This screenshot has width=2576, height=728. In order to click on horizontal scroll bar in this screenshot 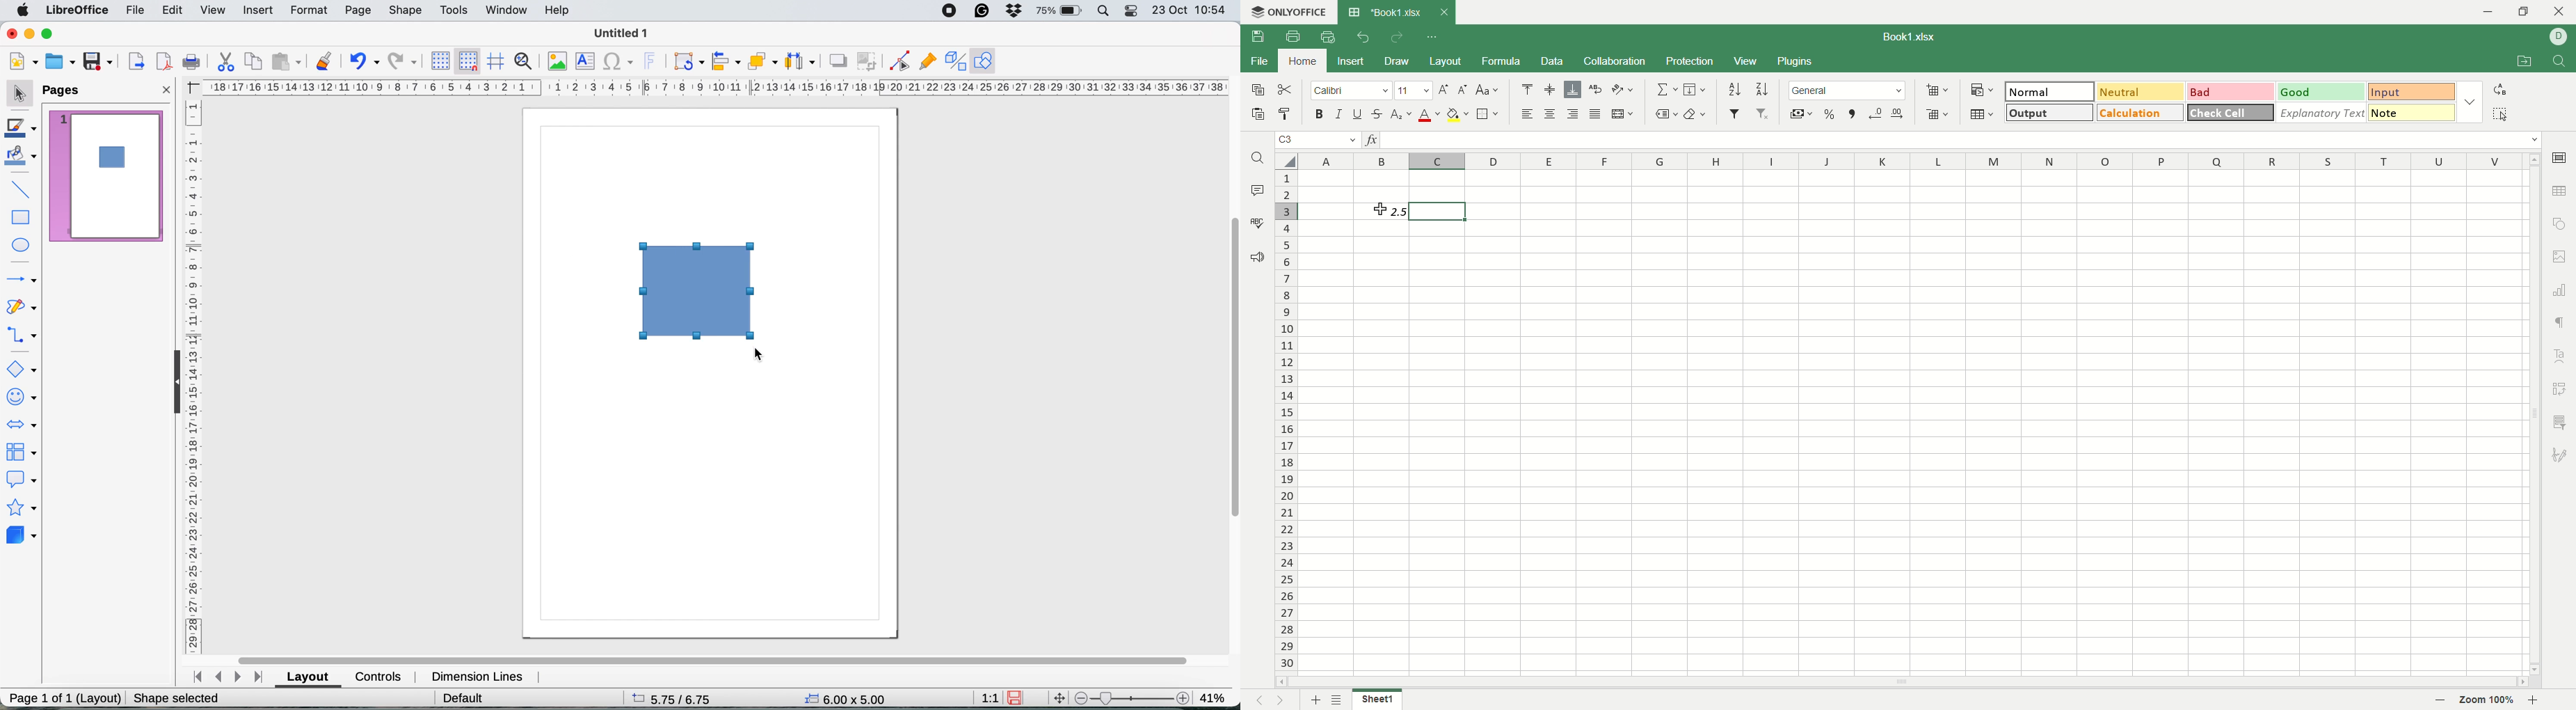, I will do `click(713, 655)`.